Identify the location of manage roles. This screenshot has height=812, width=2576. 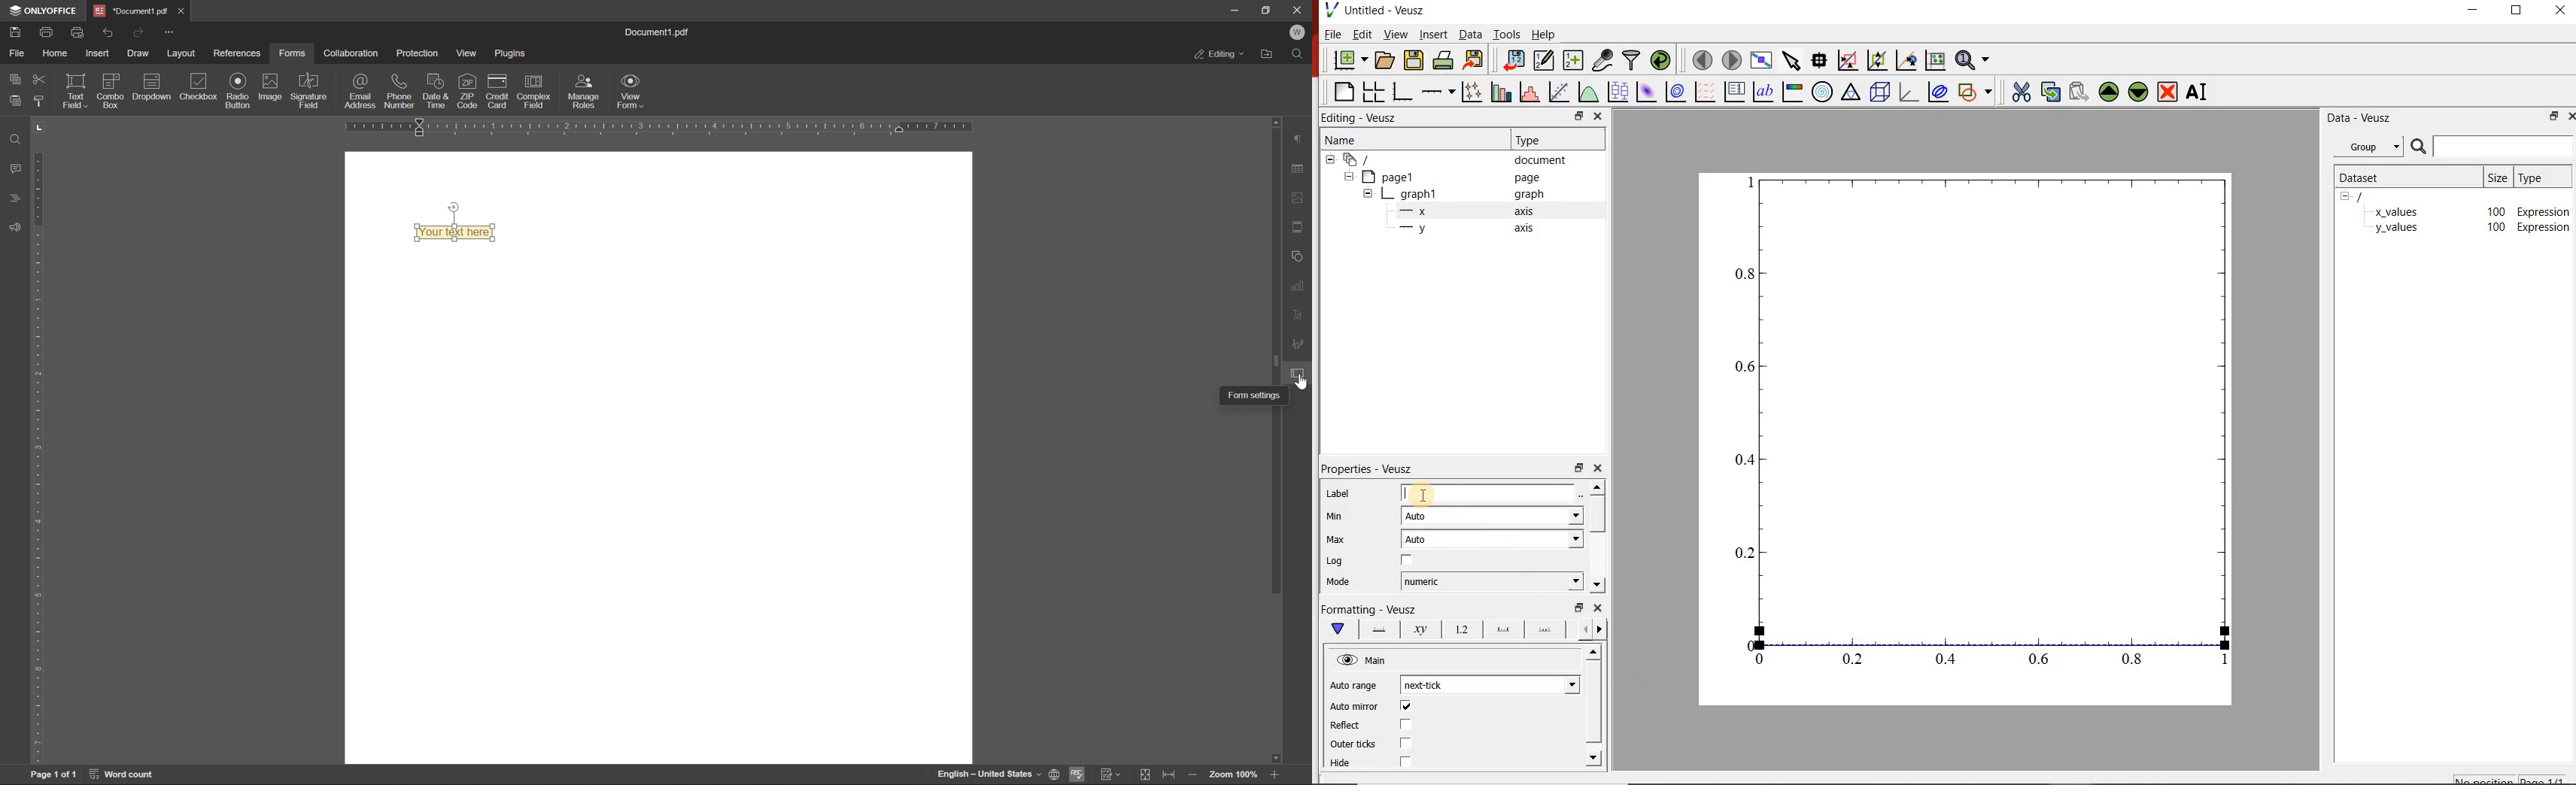
(588, 92).